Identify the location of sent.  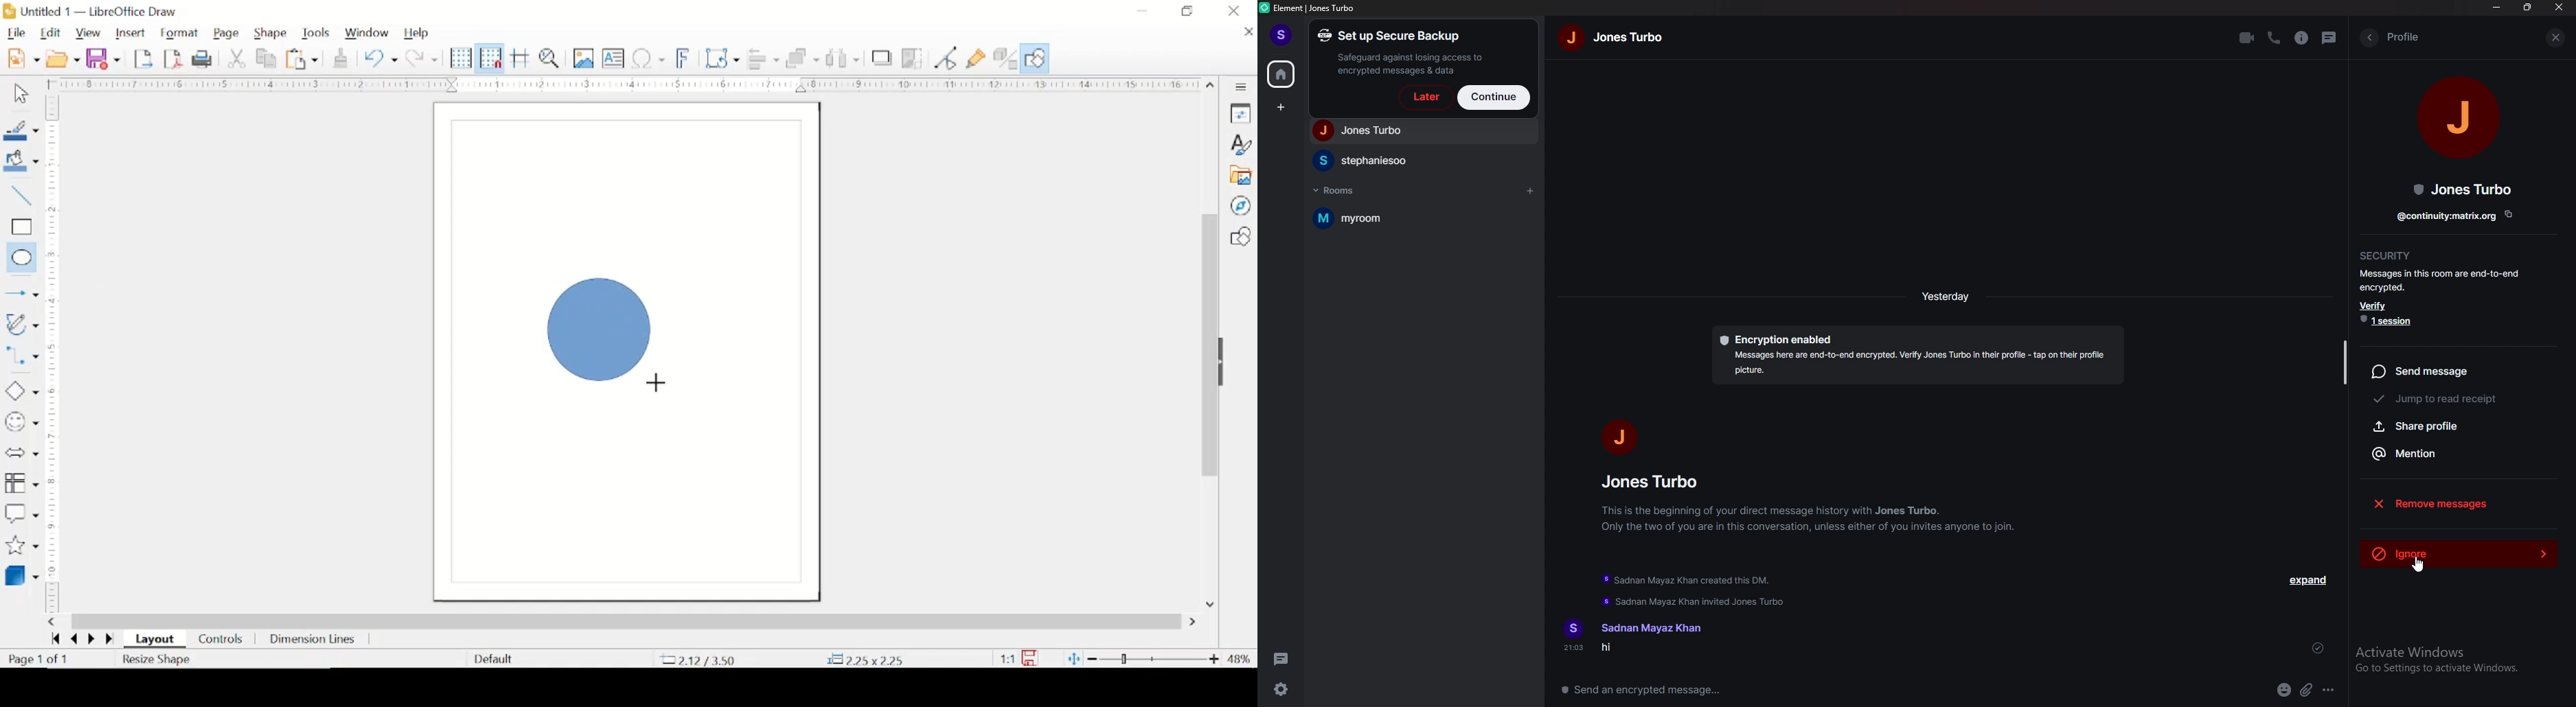
(2318, 648).